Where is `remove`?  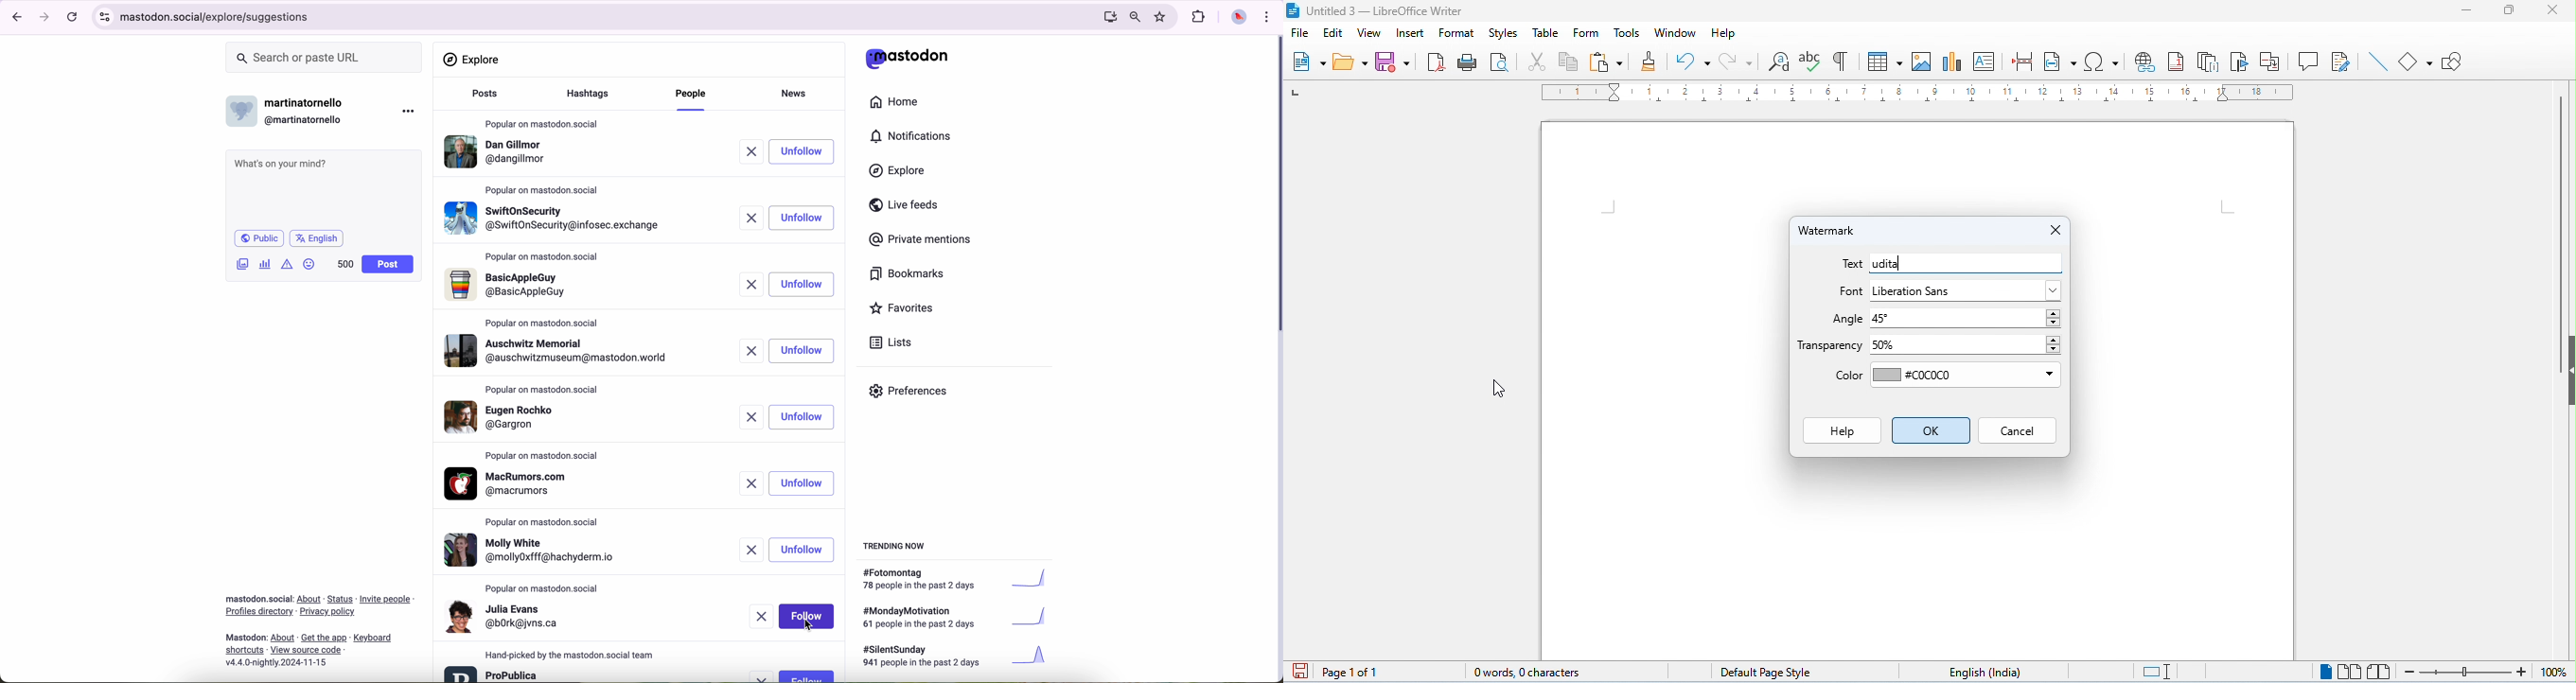
remove is located at coordinates (763, 616).